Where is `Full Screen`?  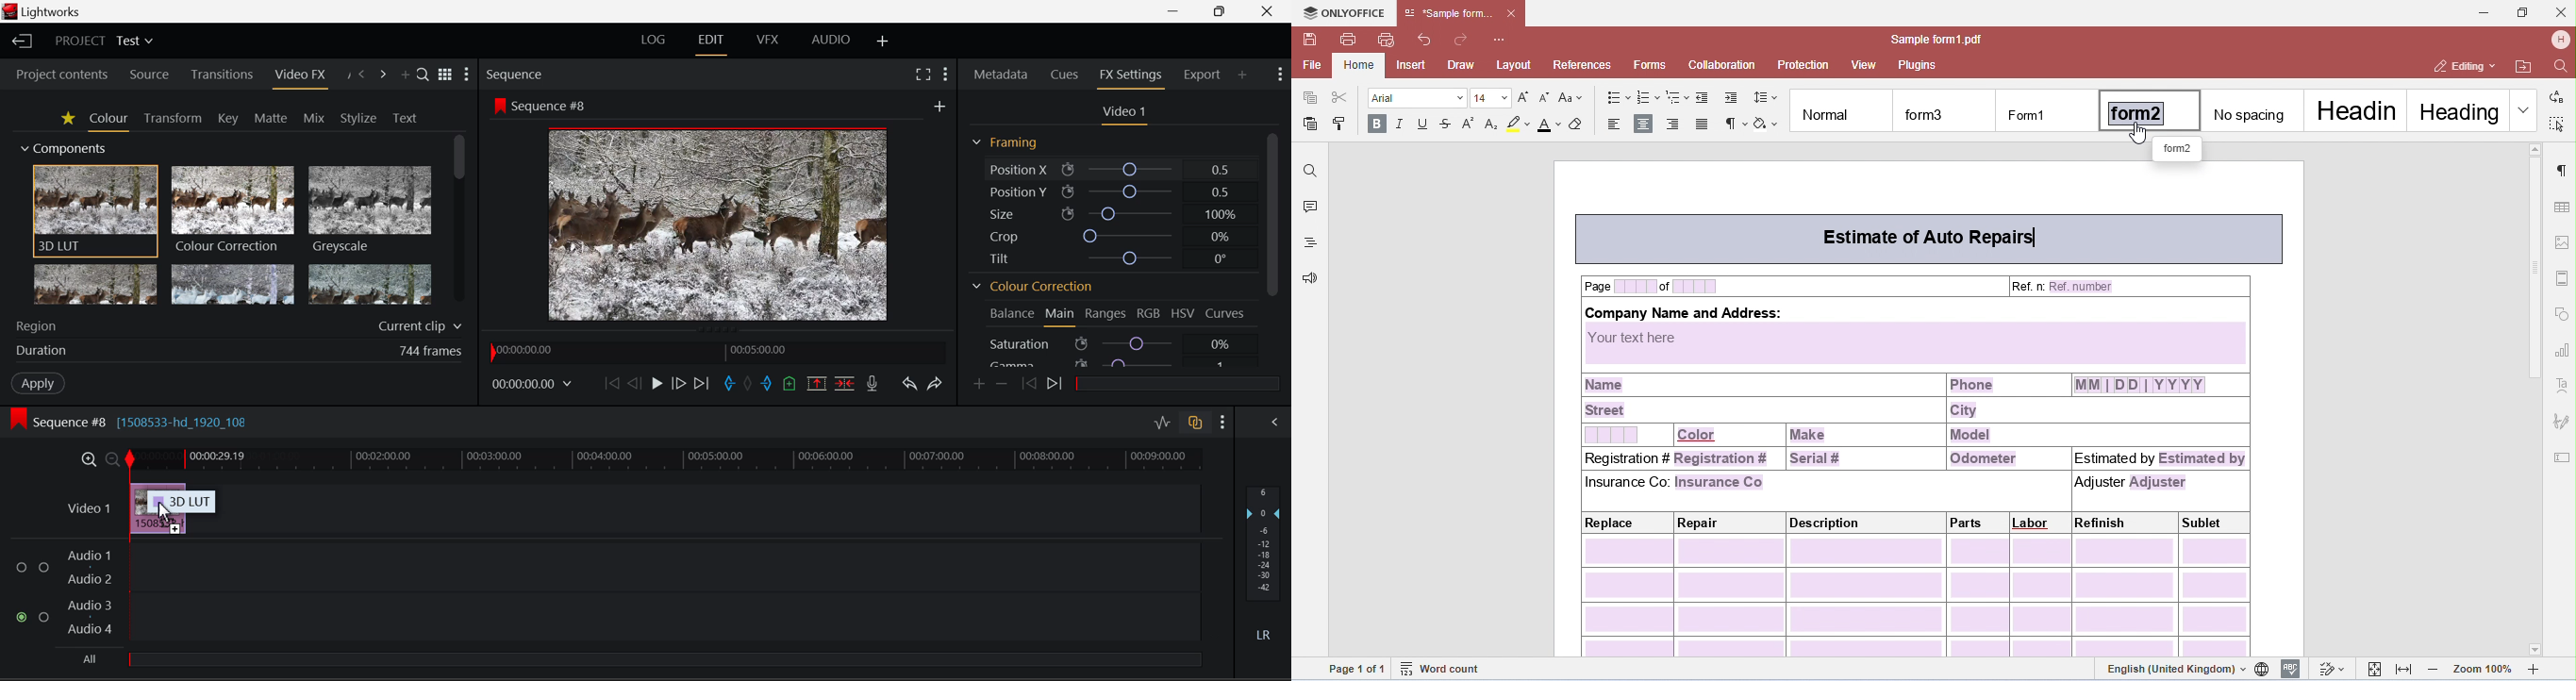 Full Screen is located at coordinates (923, 73).